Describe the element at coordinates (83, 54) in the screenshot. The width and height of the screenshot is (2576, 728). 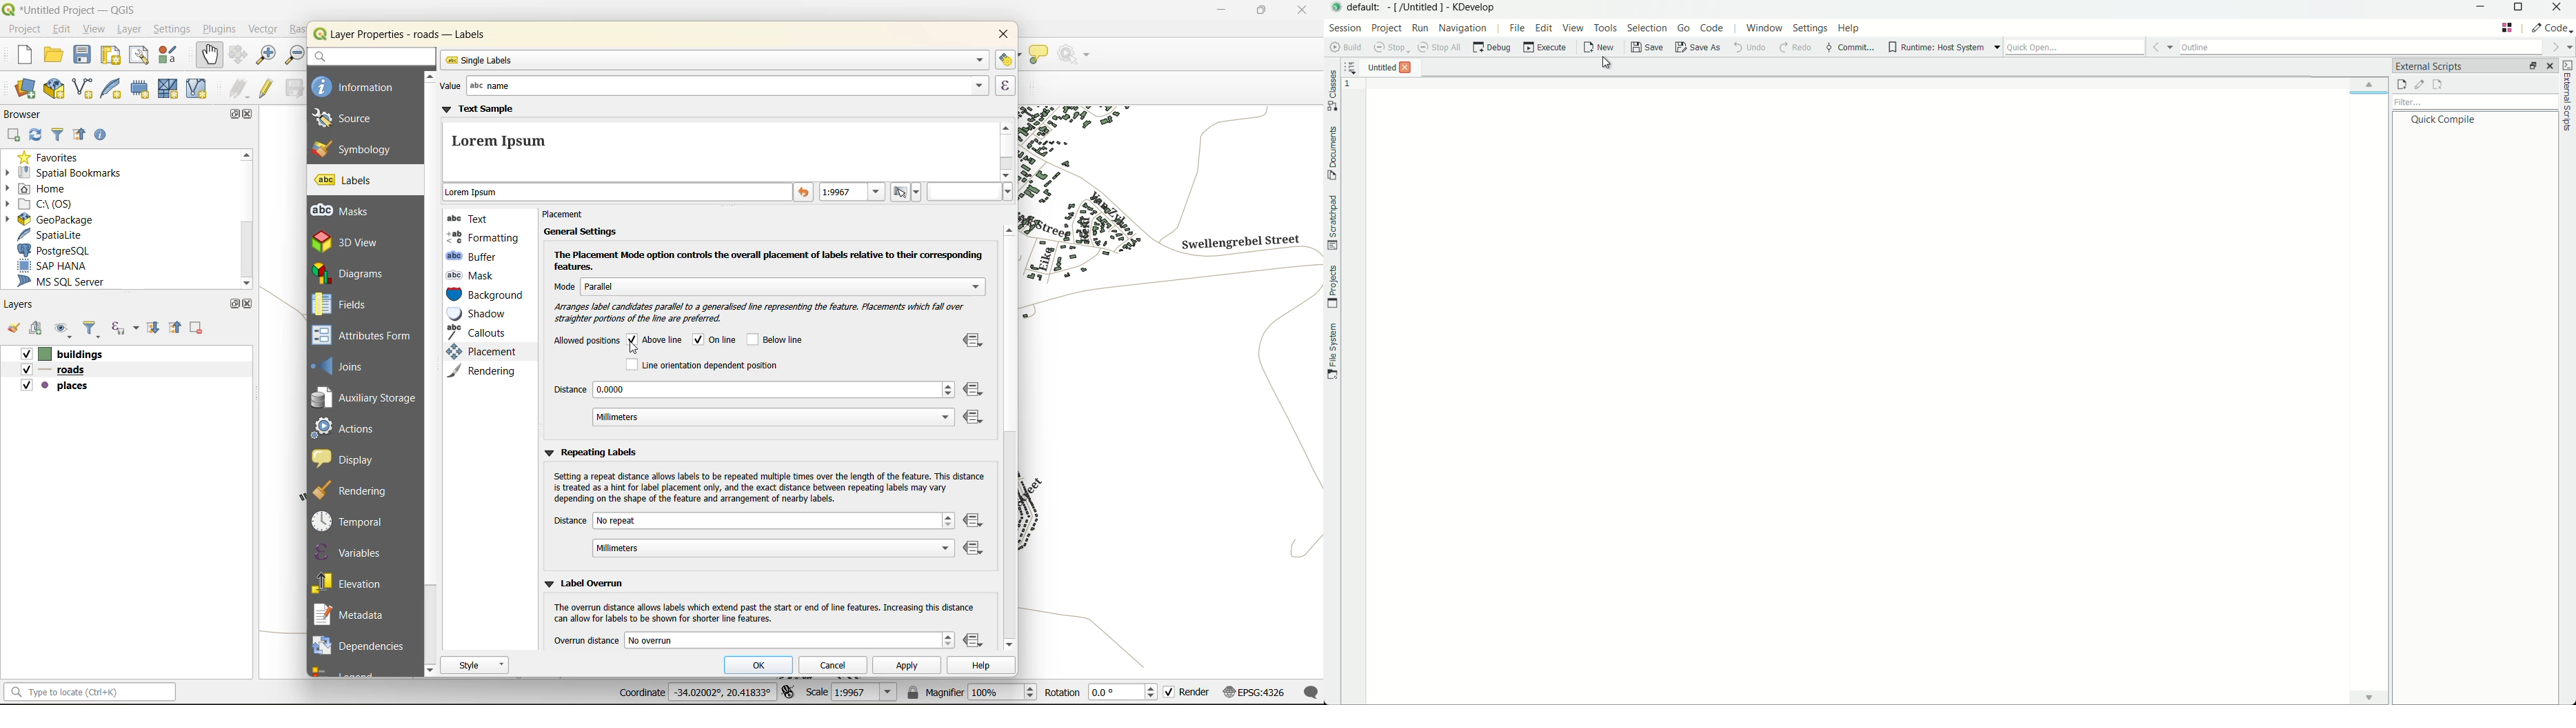
I see `save` at that location.